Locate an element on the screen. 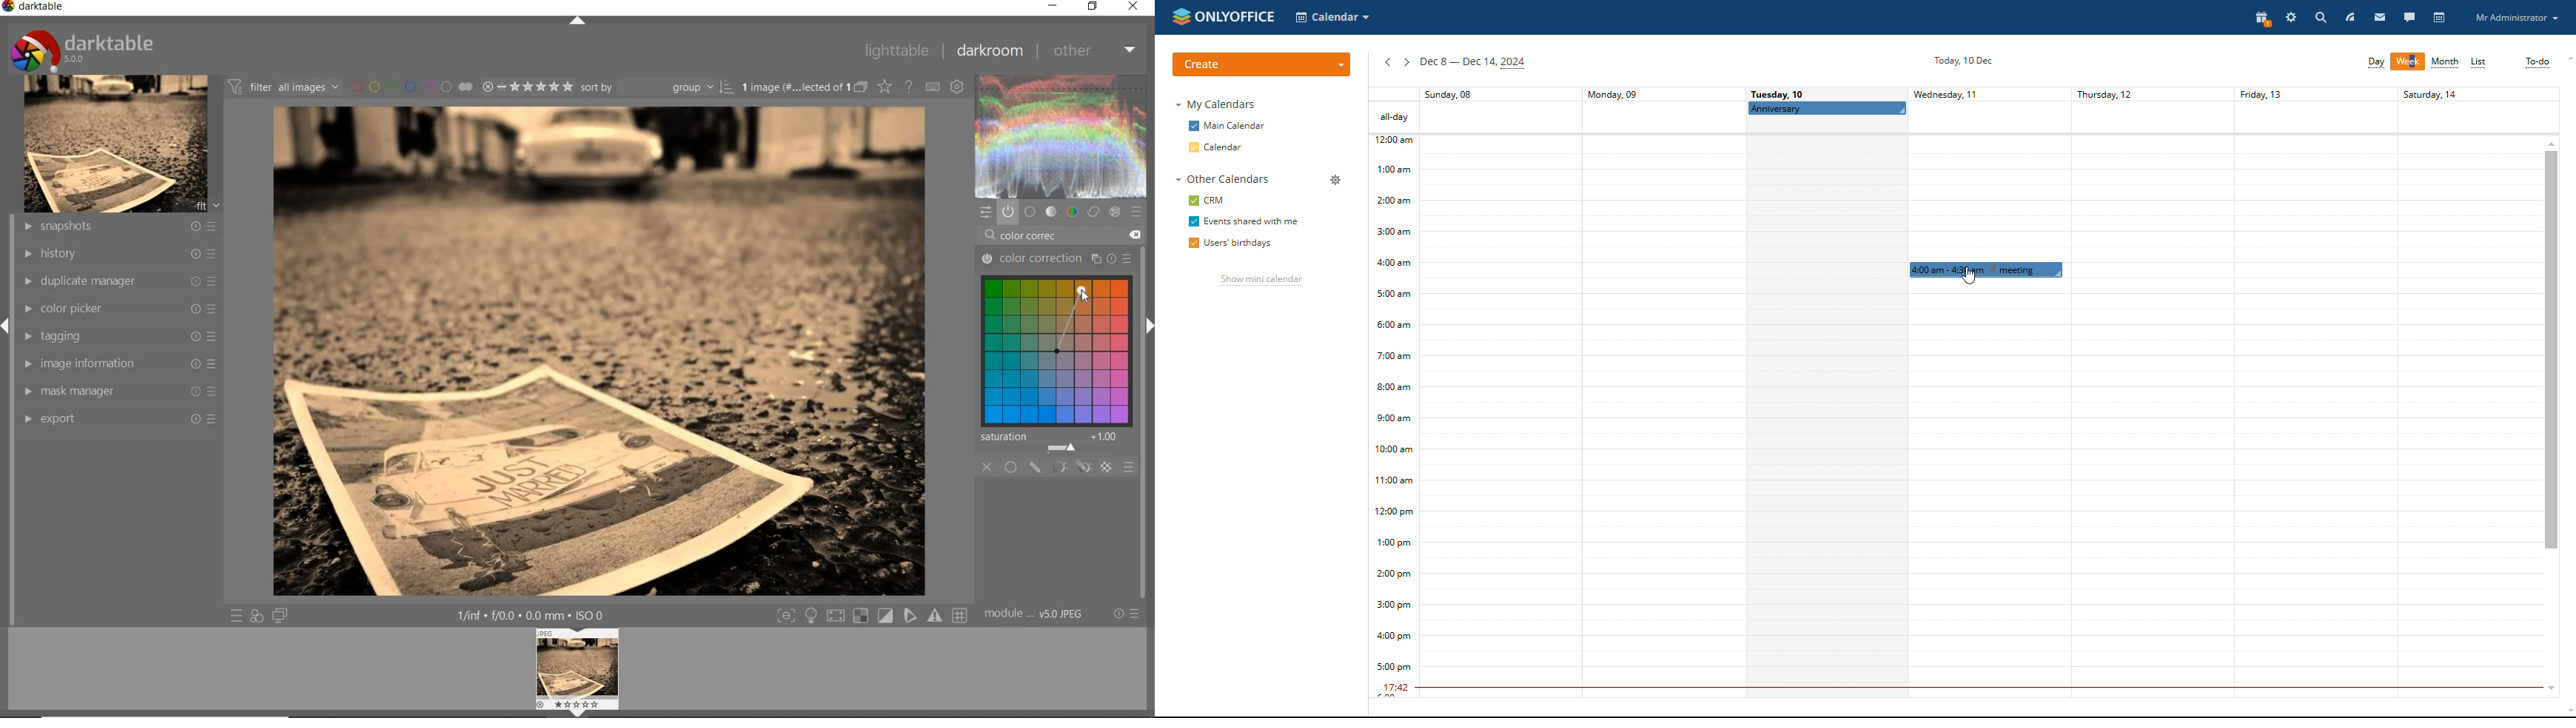  darktable is located at coordinates (84, 50).